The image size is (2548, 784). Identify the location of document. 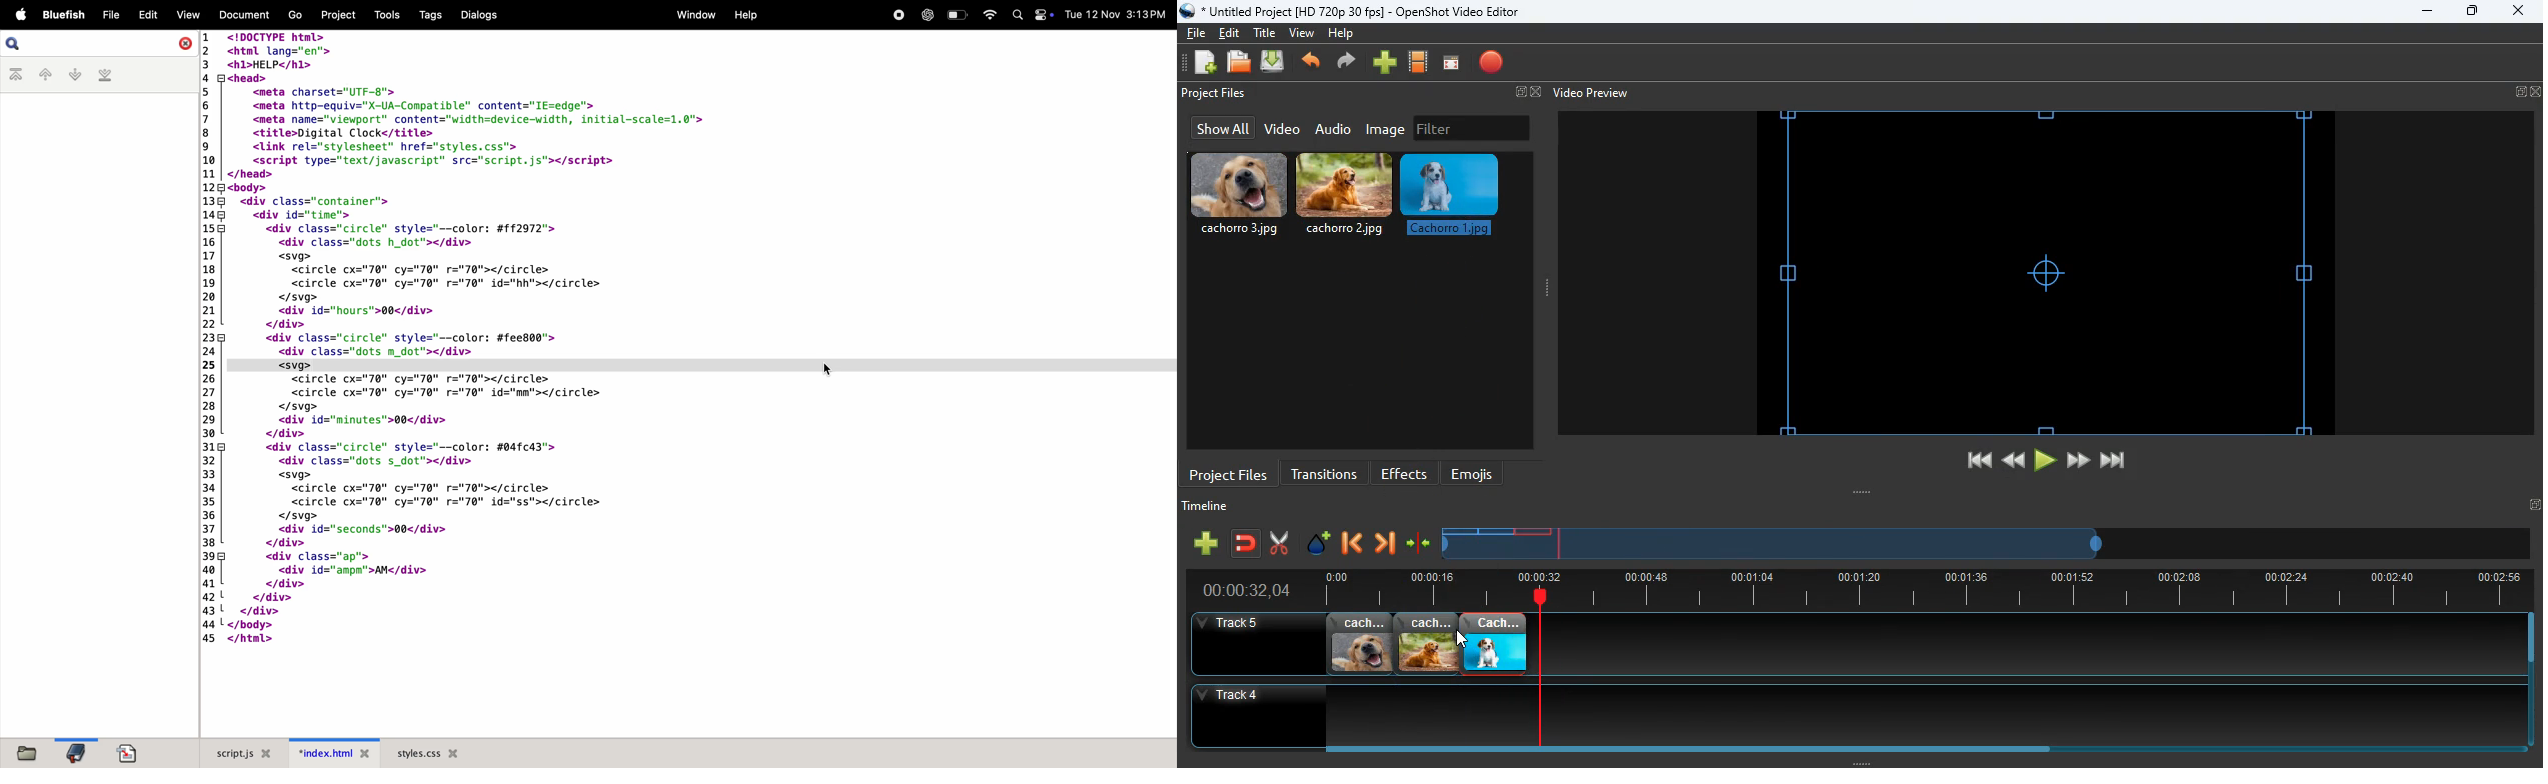
(242, 14).